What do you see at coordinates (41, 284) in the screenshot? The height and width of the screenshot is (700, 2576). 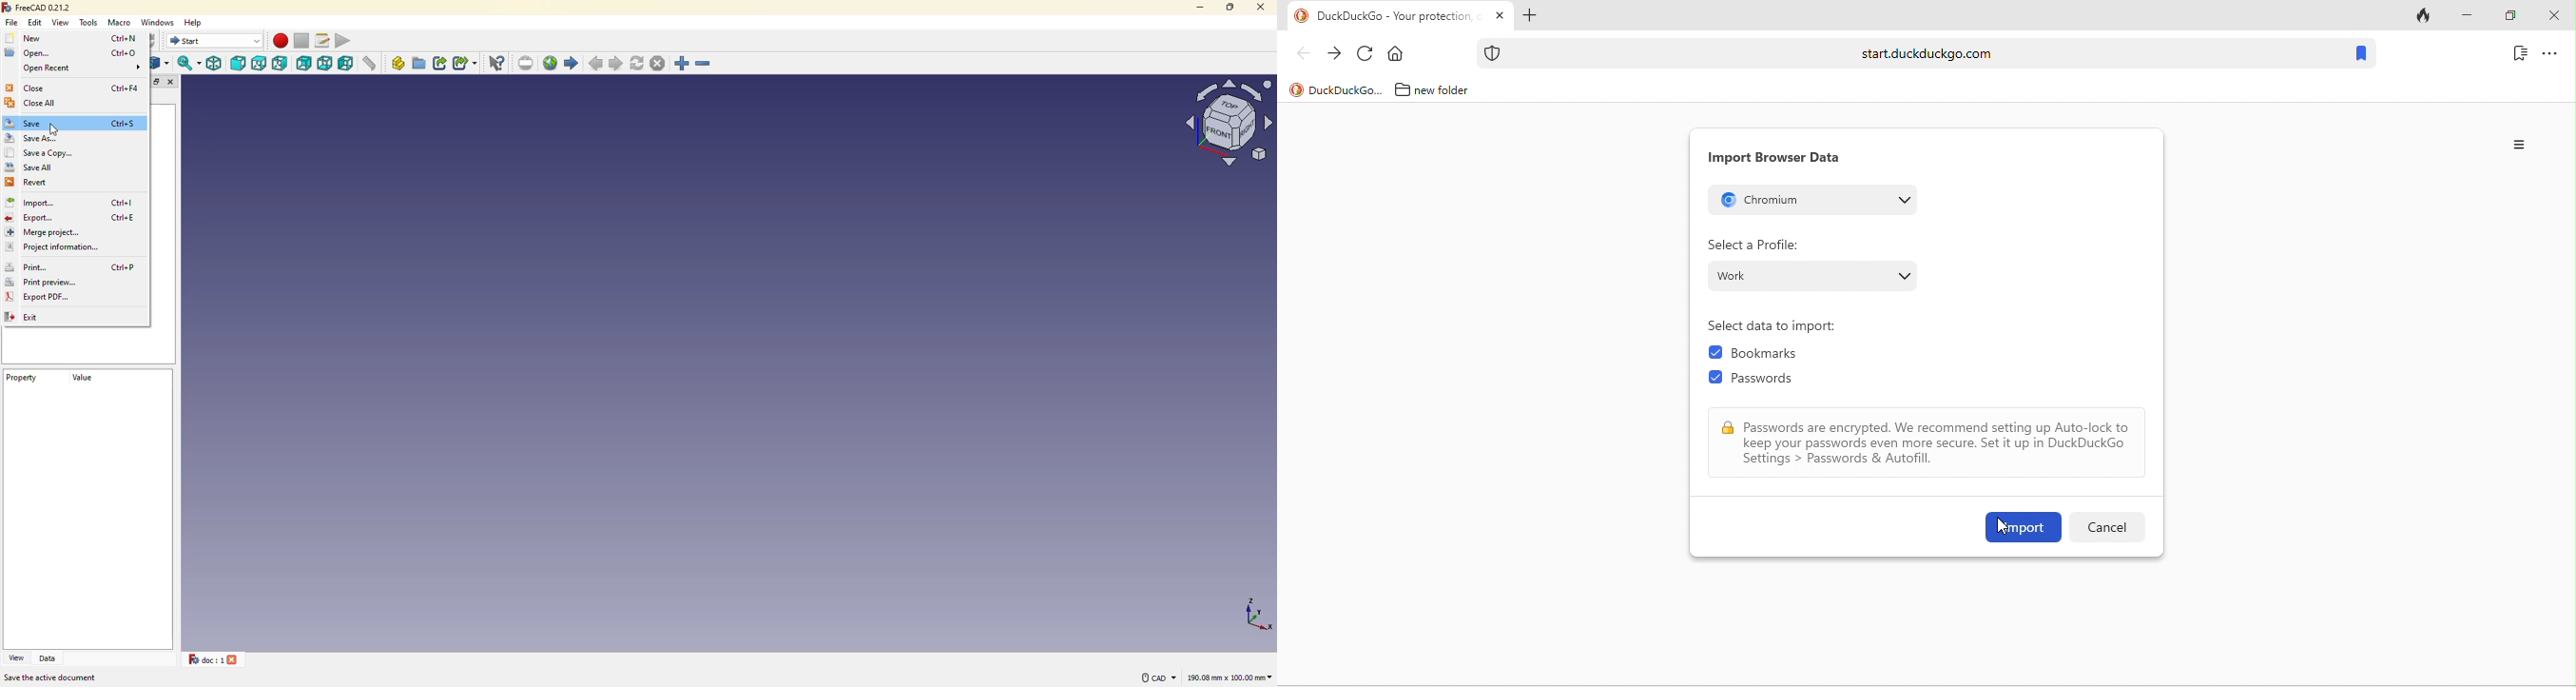 I see `print preview` at bounding box center [41, 284].